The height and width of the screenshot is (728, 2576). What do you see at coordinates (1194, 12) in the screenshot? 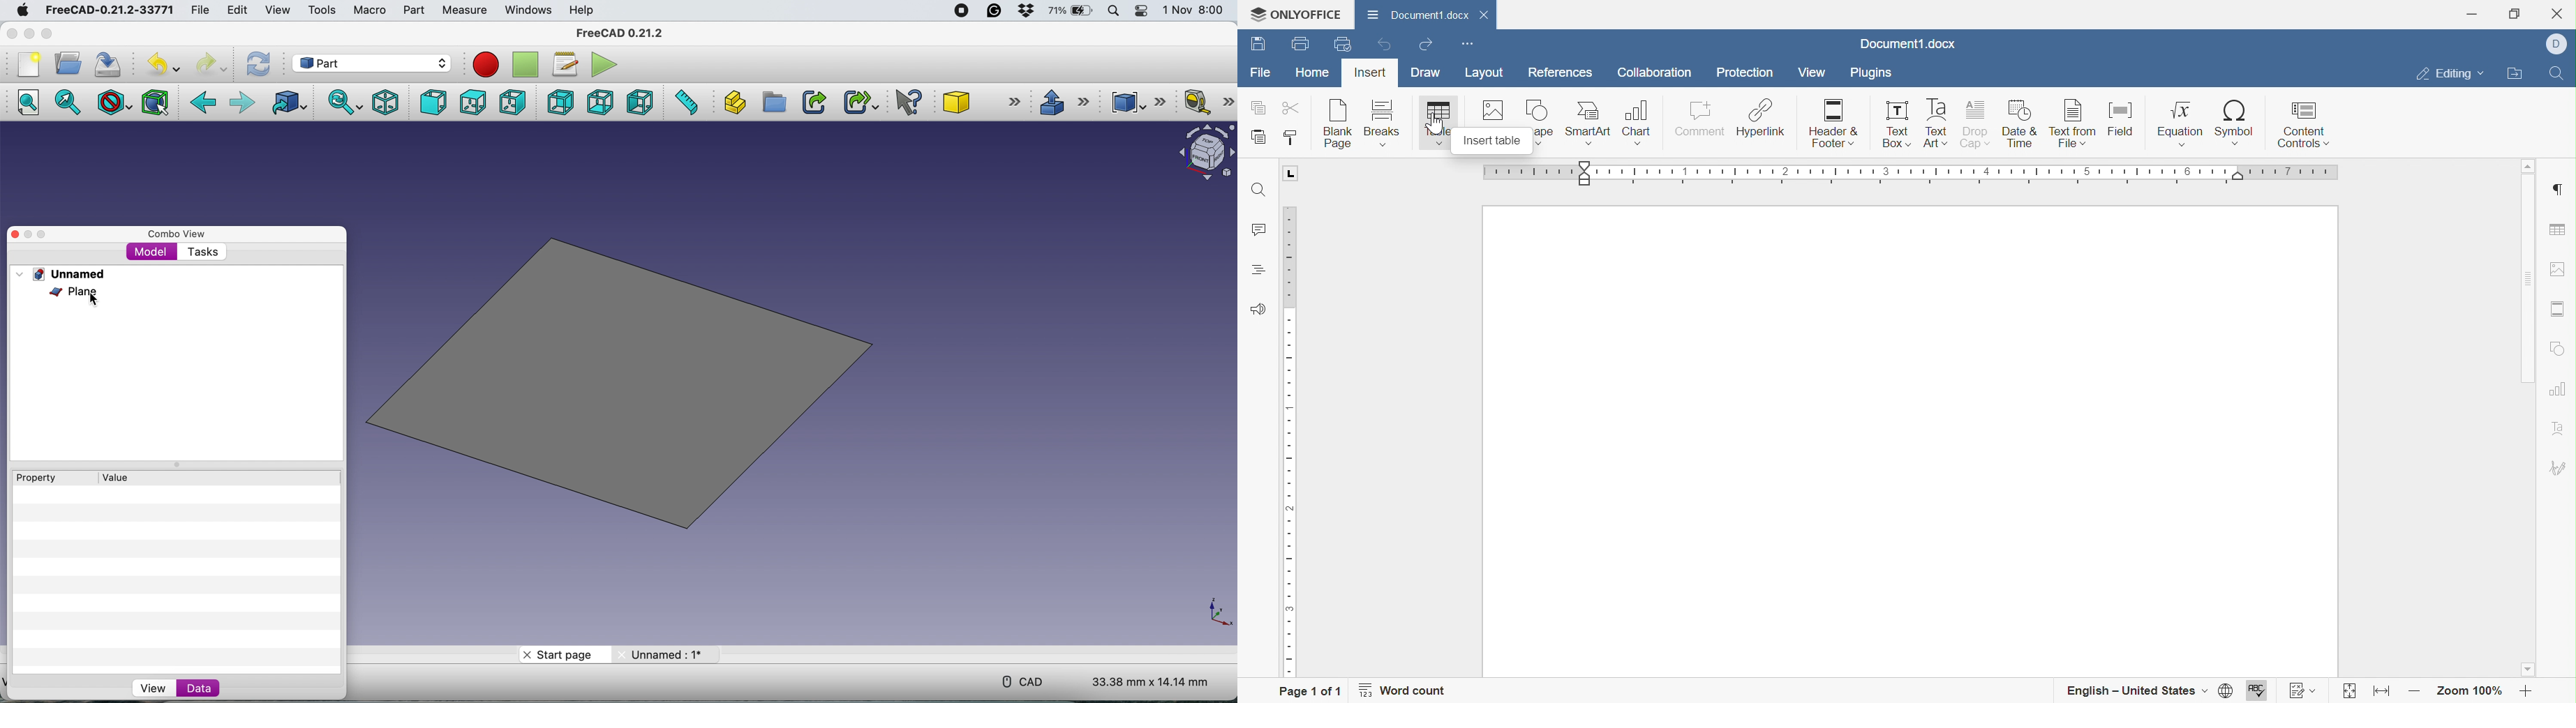
I see `1 Nov 8:00` at bounding box center [1194, 12].